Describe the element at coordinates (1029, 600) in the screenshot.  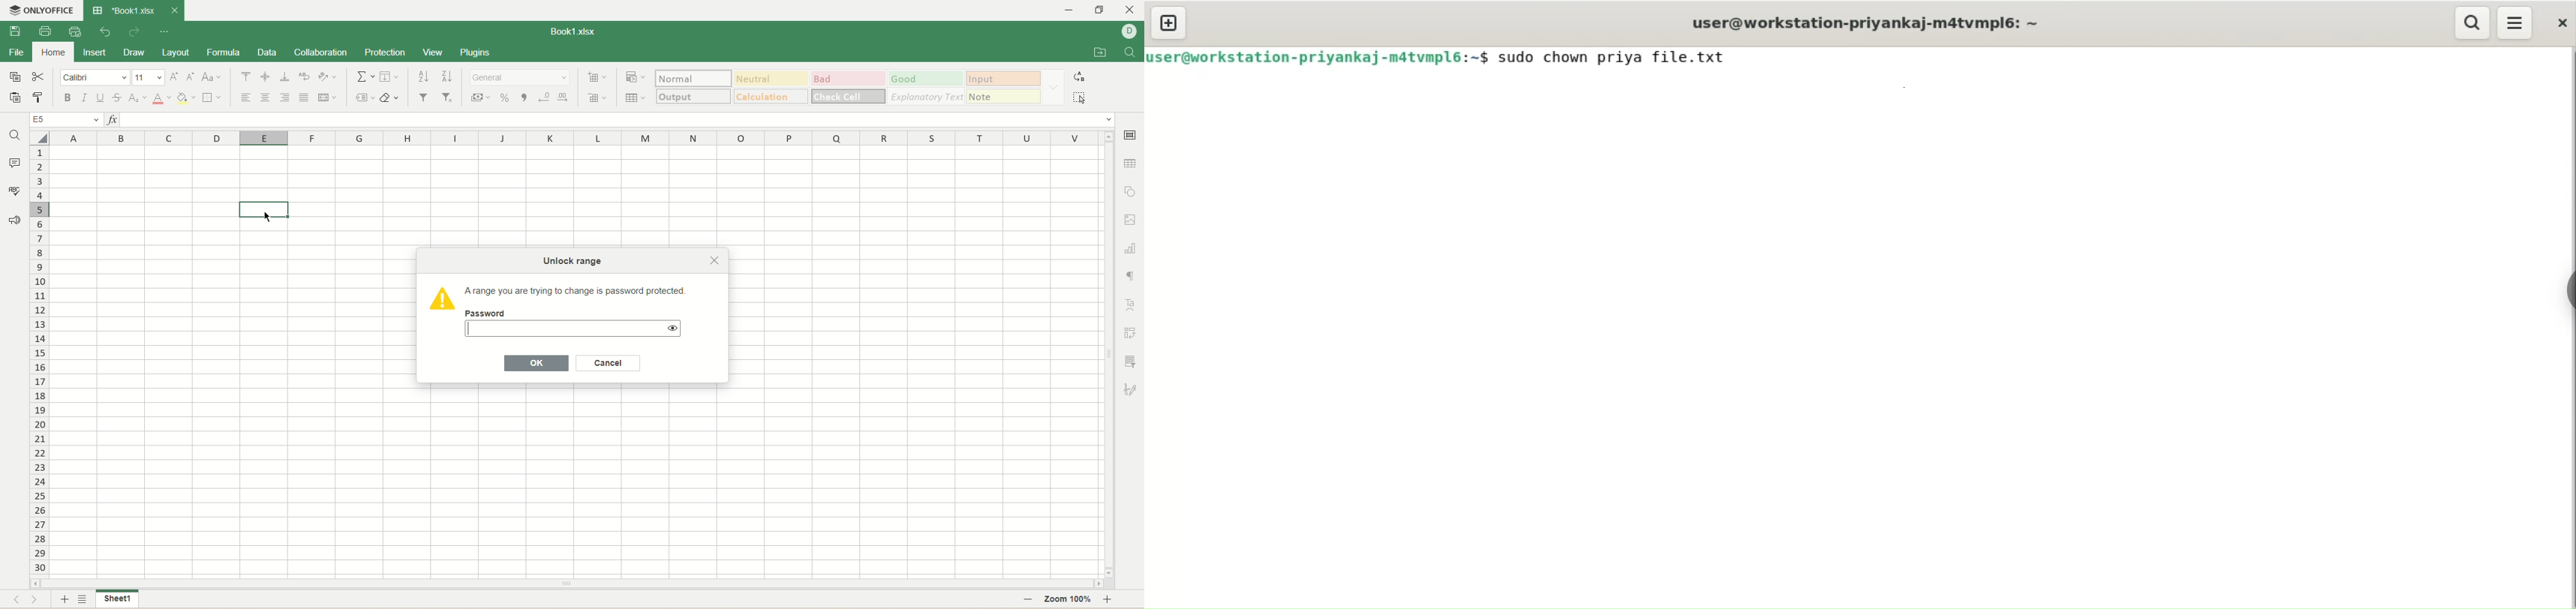
I see `zoom out` at that location.